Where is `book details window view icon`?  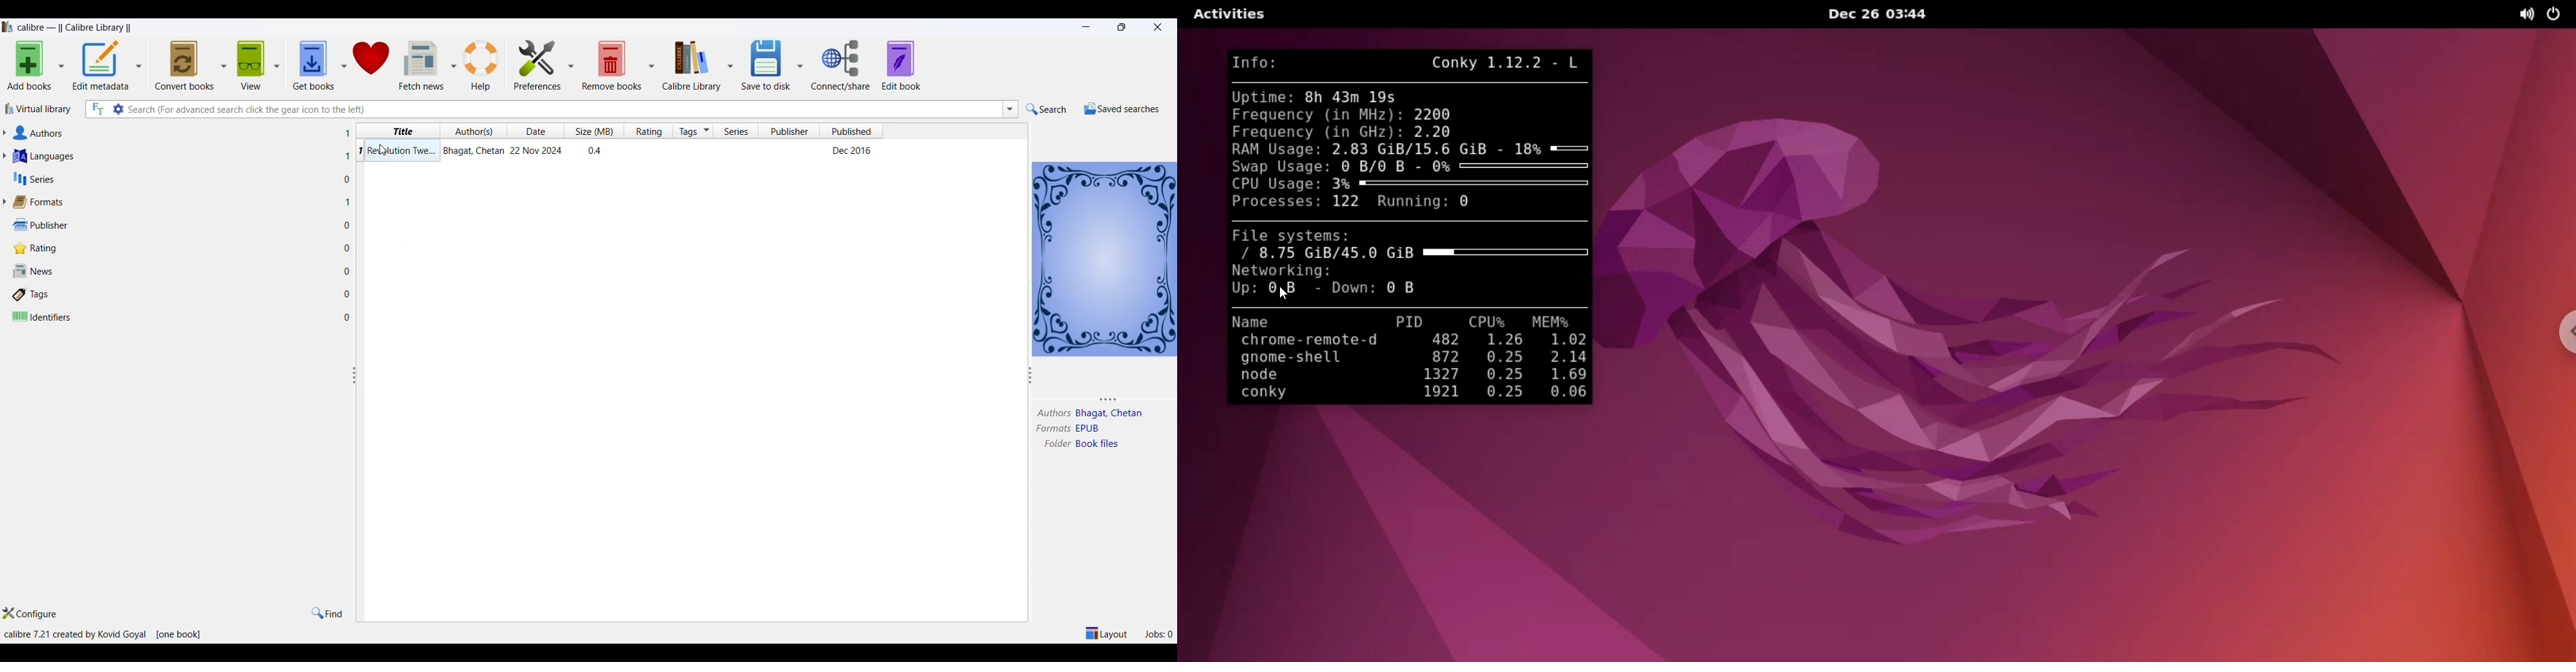
book details window view icon is located at coordinates (1104, 257).